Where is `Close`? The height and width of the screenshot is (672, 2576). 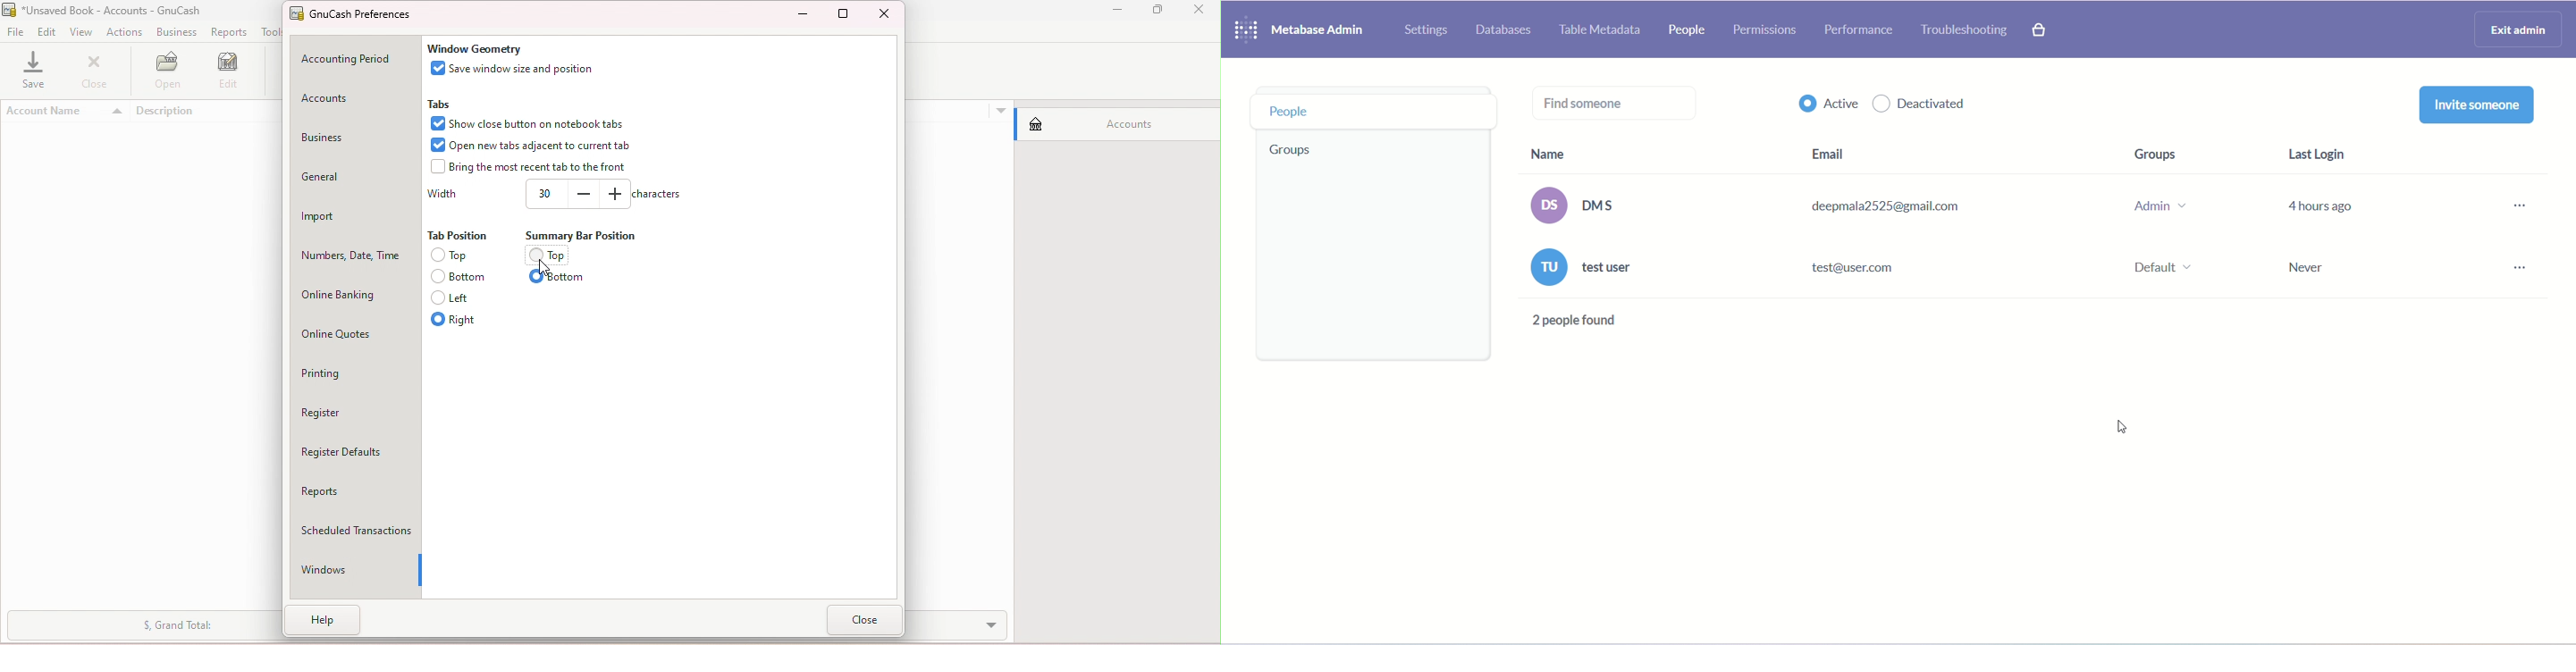 Close is located at coordinates (886, 13).